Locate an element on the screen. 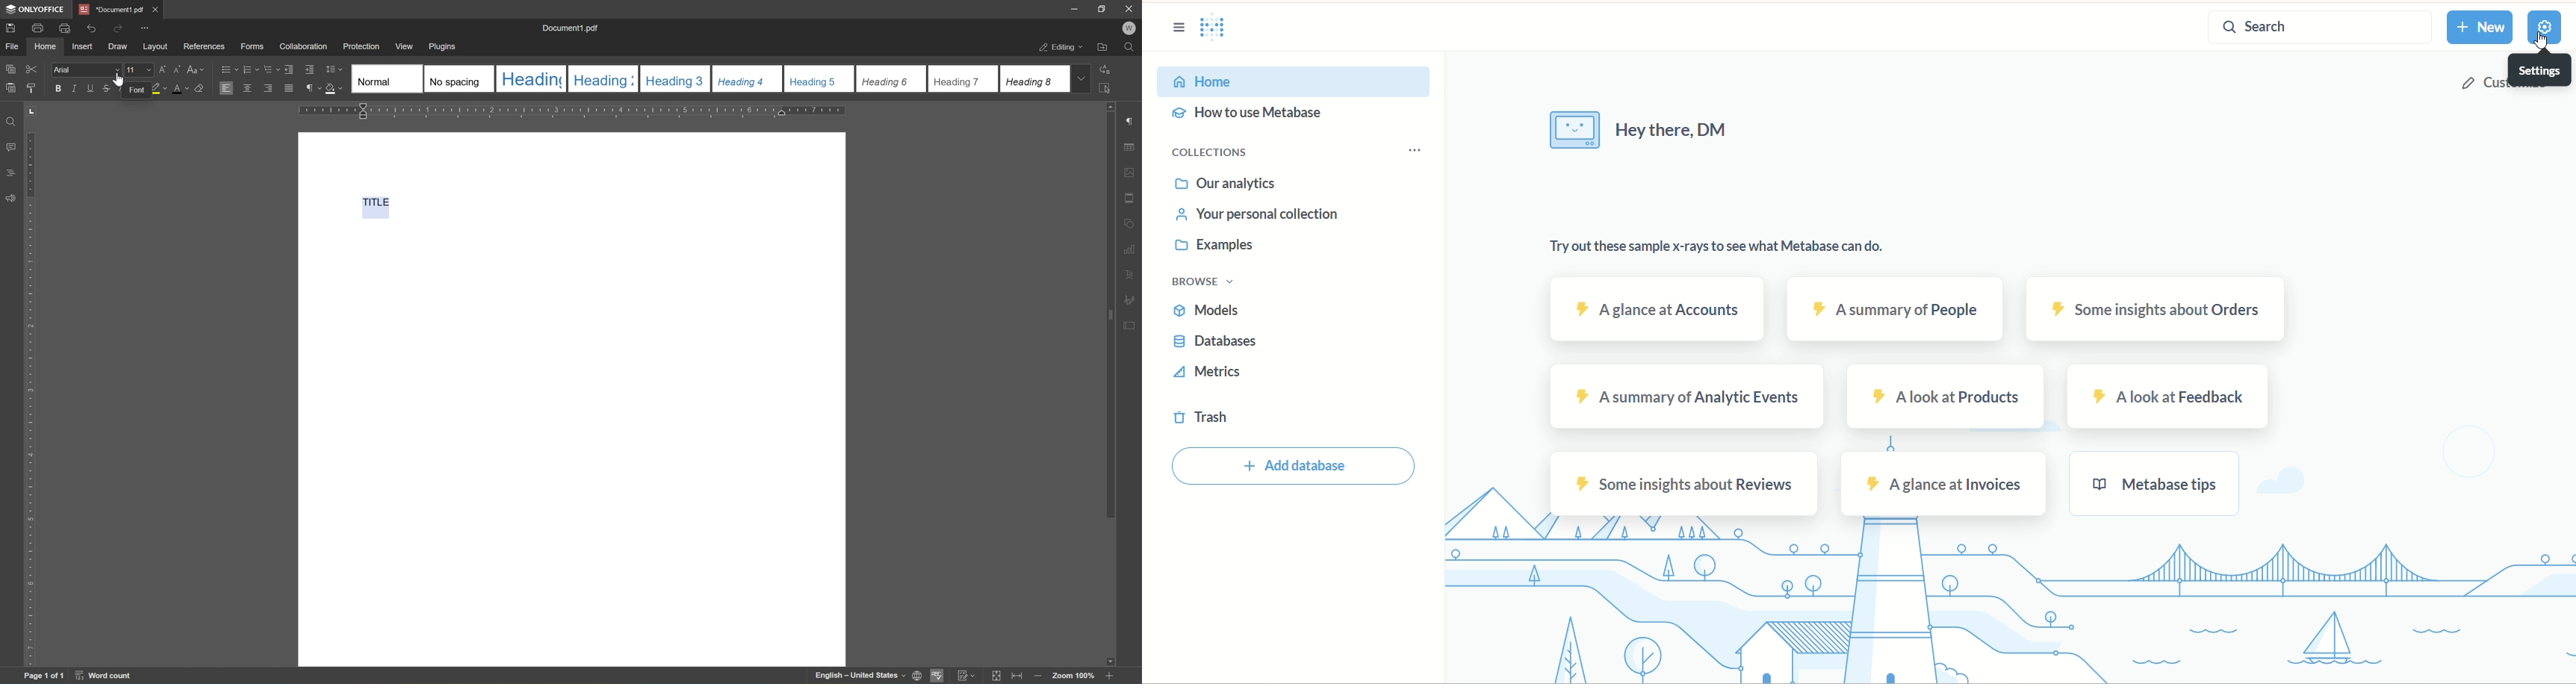 The width and height of the screenshot is (2576, 700). numbering is located at coordinates (250, 69).